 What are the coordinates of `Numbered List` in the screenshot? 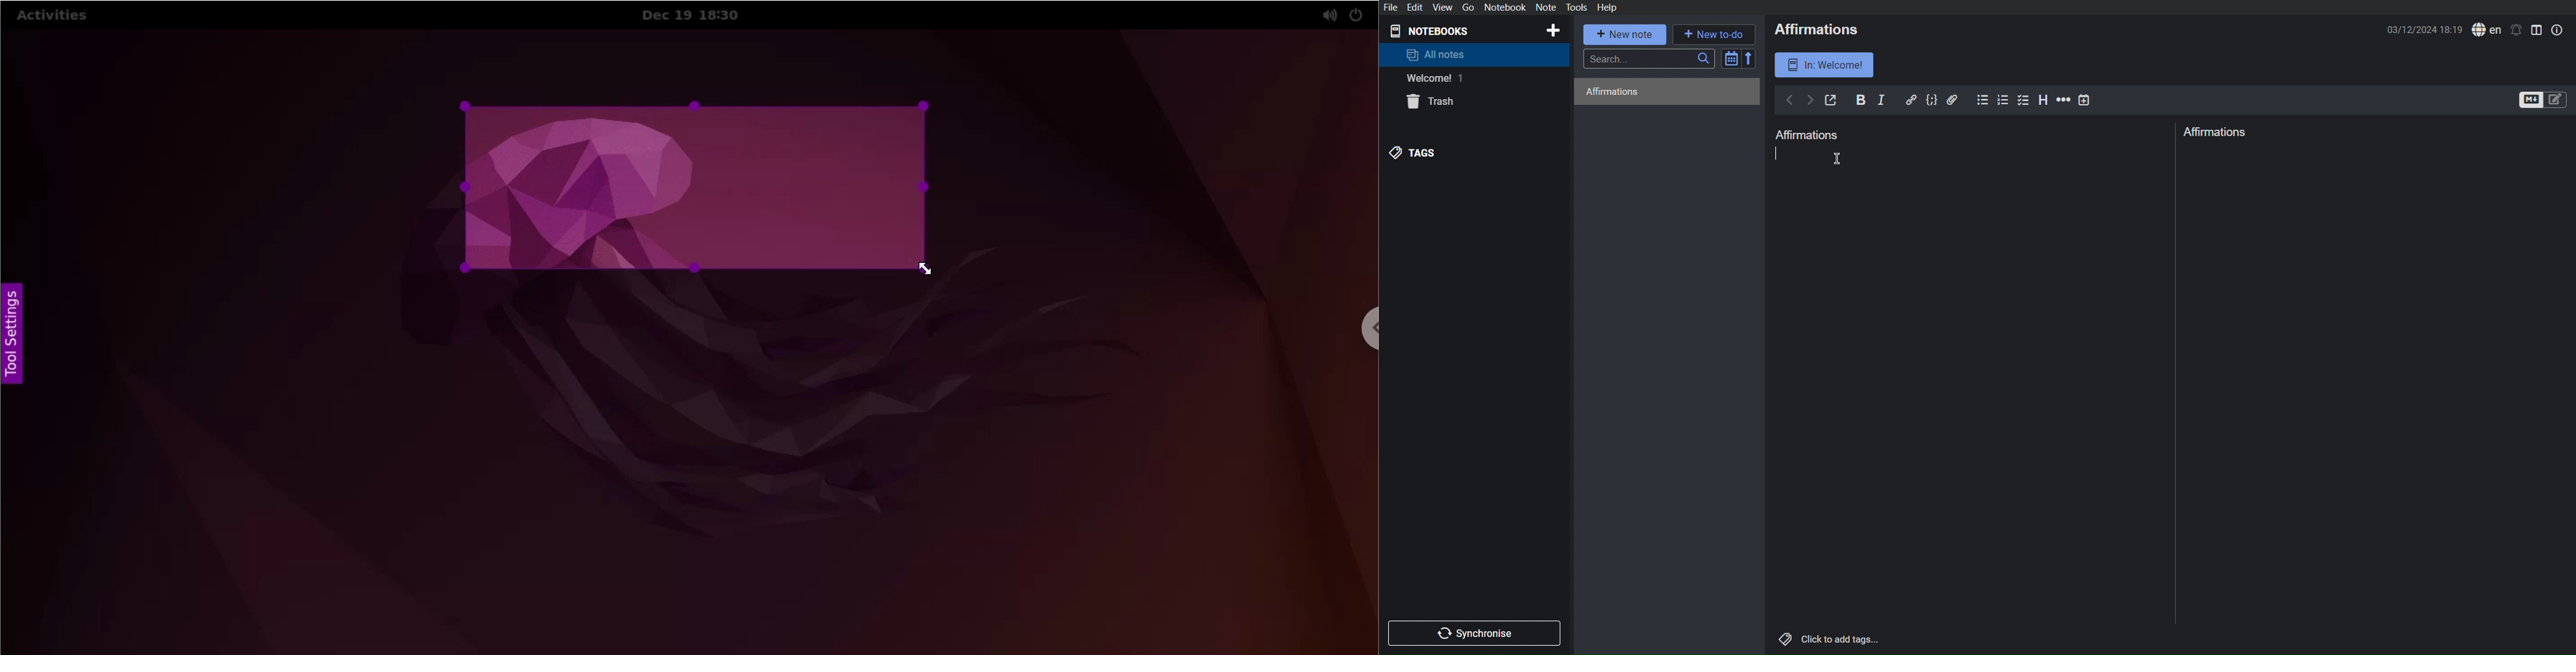 It's located at (2004, 100).